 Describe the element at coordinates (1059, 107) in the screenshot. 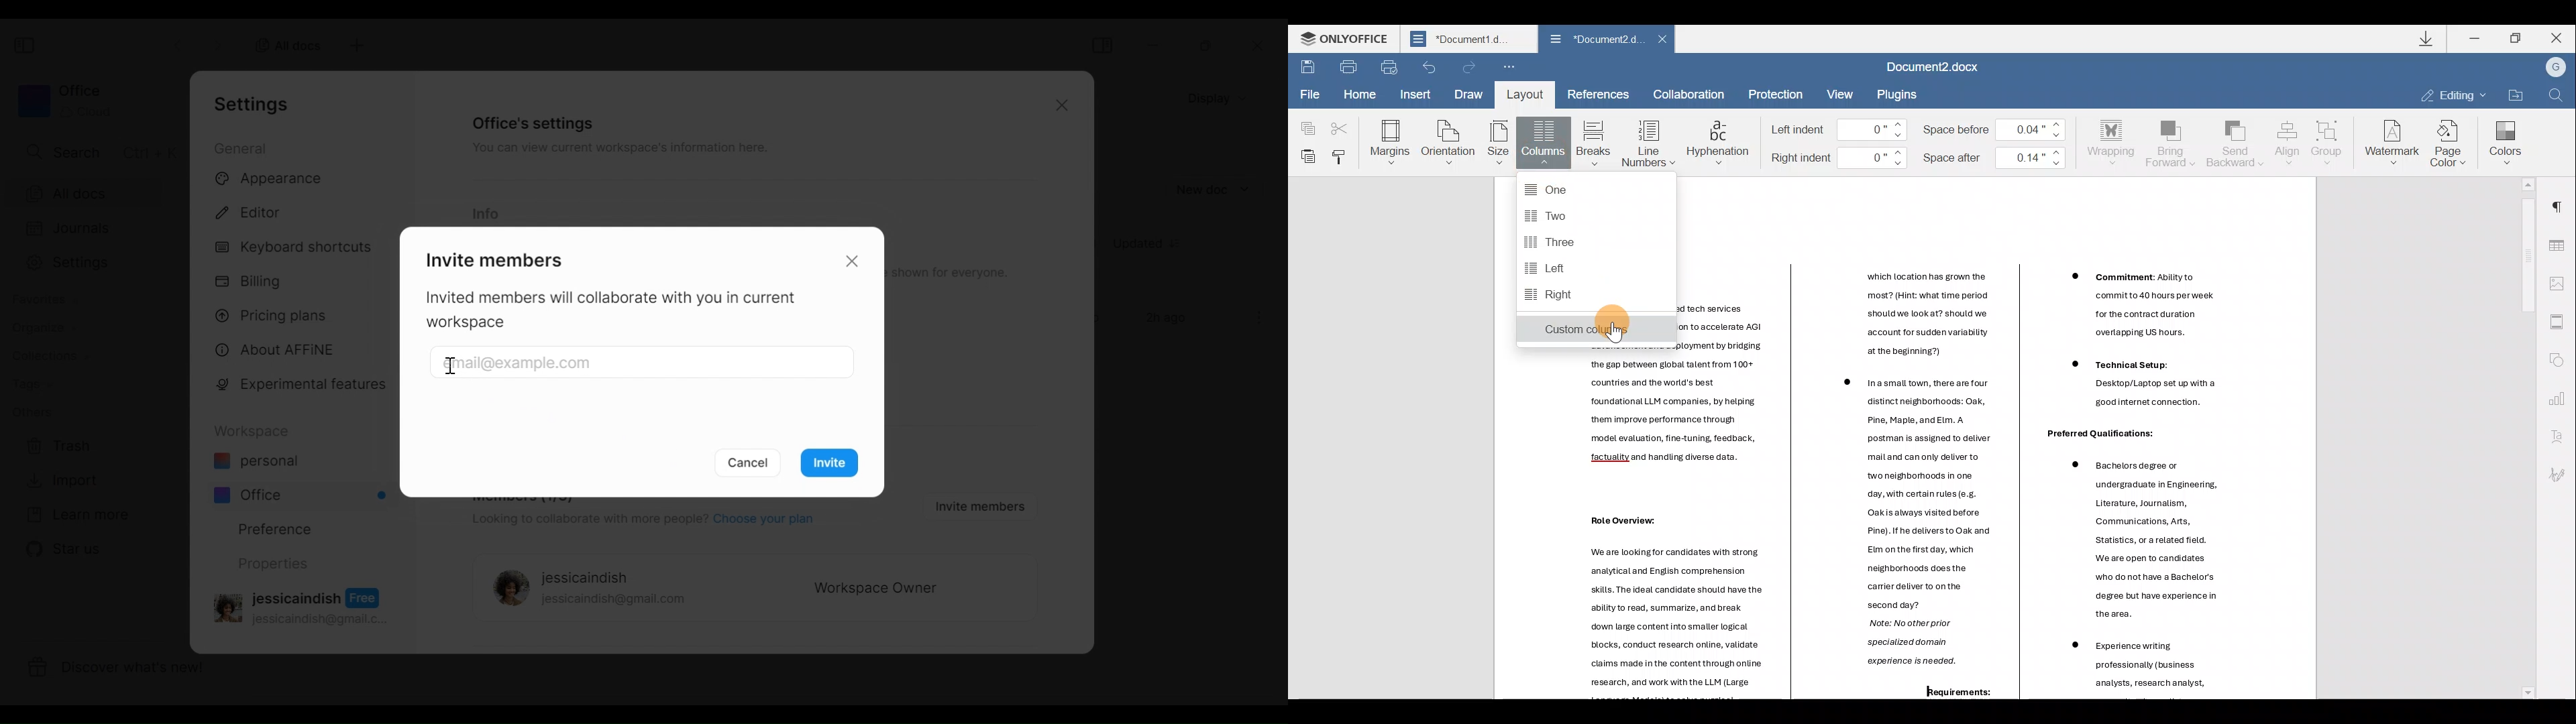

I see `Close` at that location.